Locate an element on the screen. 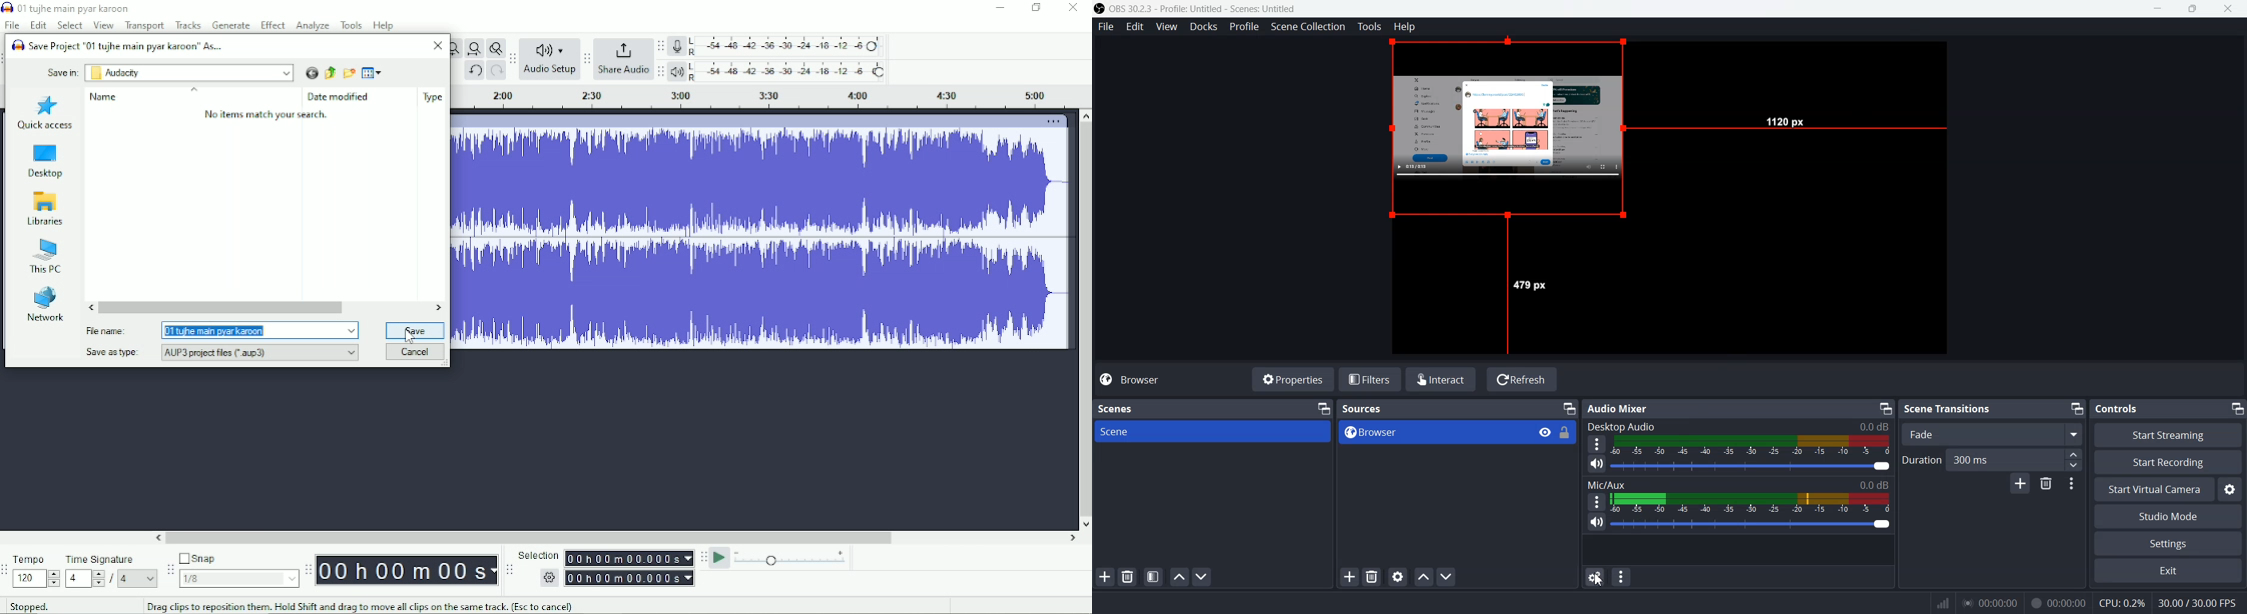  Minimize is located at coordinates (1569, 408).